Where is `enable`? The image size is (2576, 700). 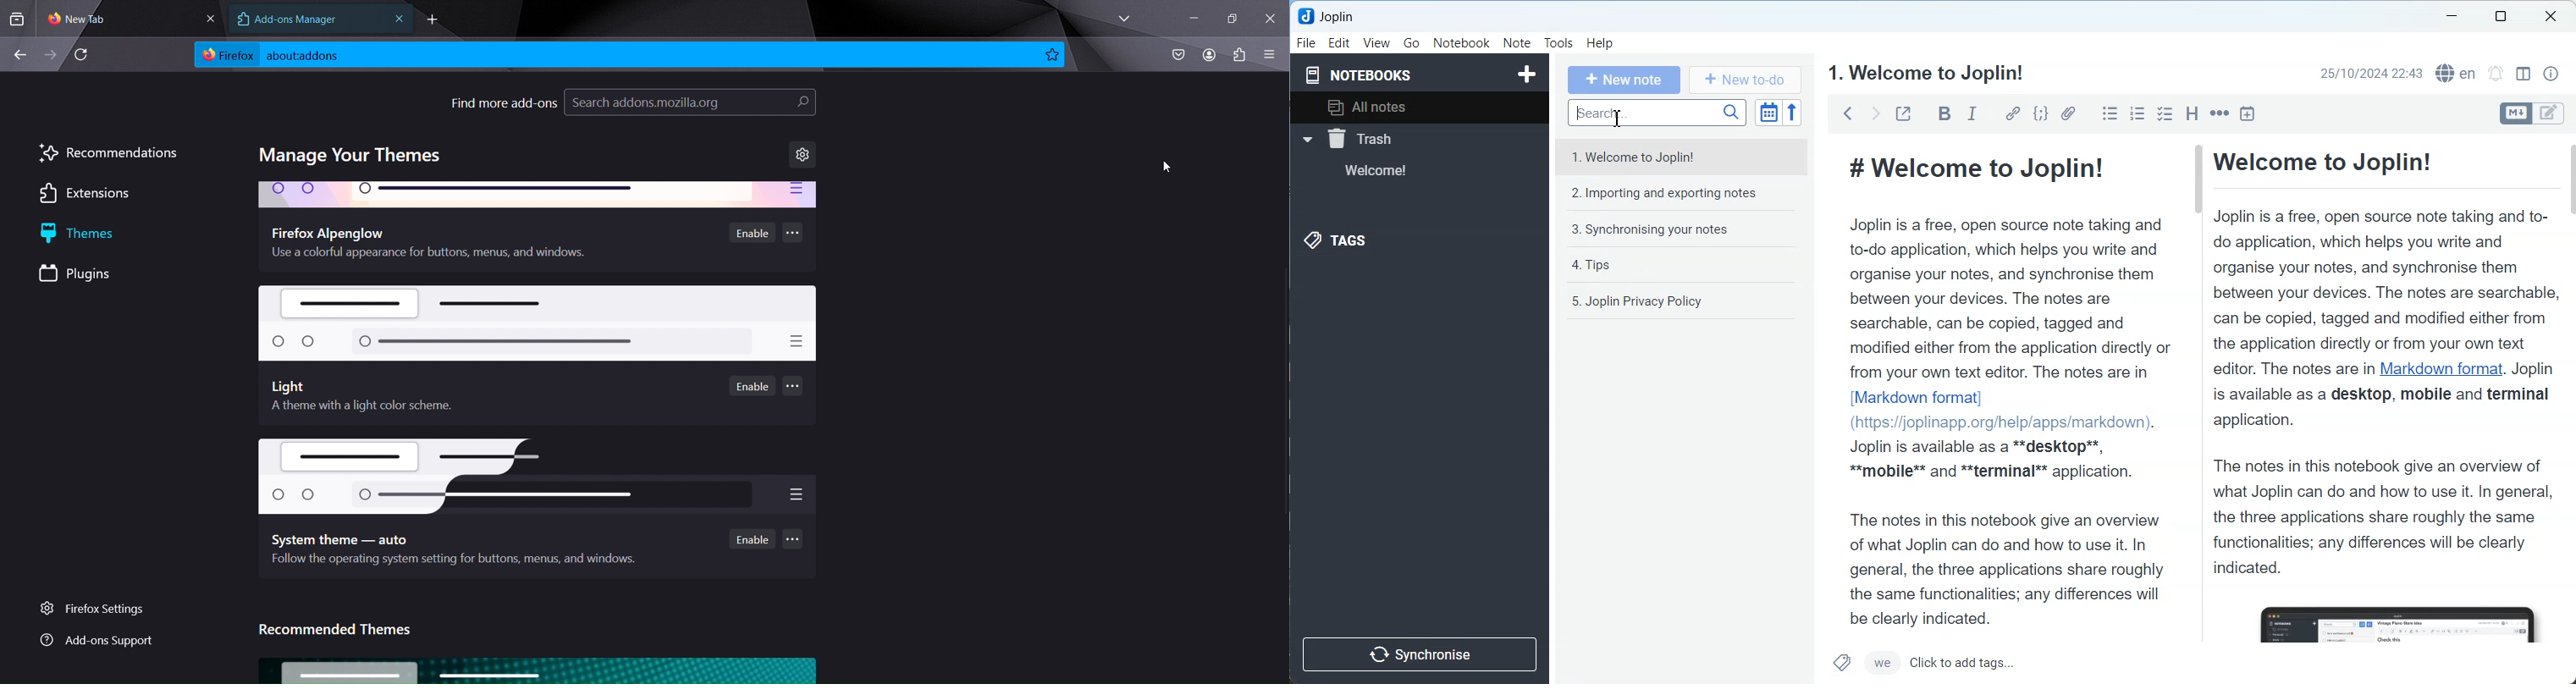
enable is located at coordinates (753, 538).